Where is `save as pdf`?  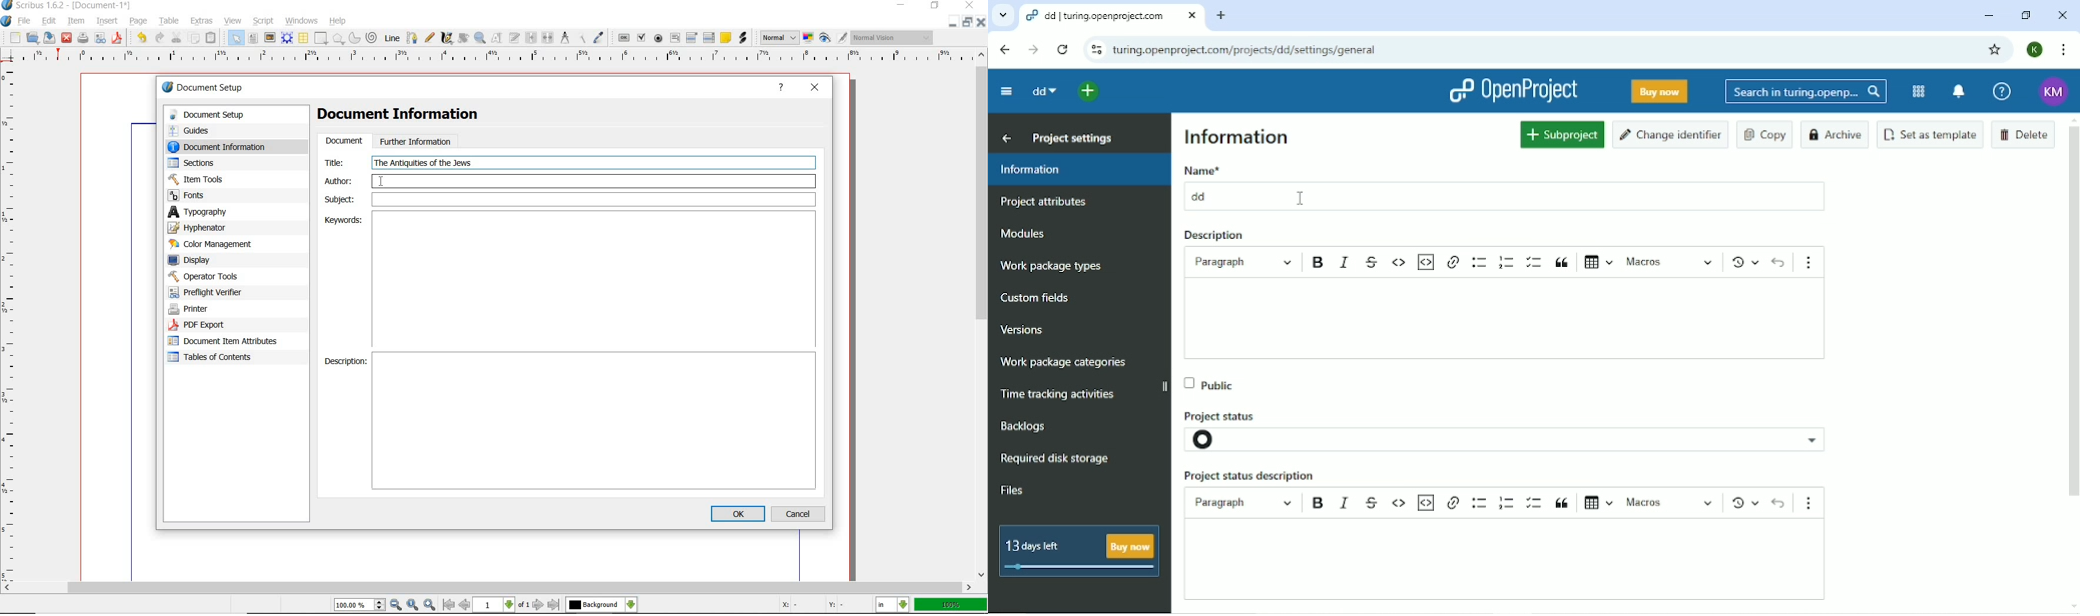
save as pdf is located at coordinates (117, 39).